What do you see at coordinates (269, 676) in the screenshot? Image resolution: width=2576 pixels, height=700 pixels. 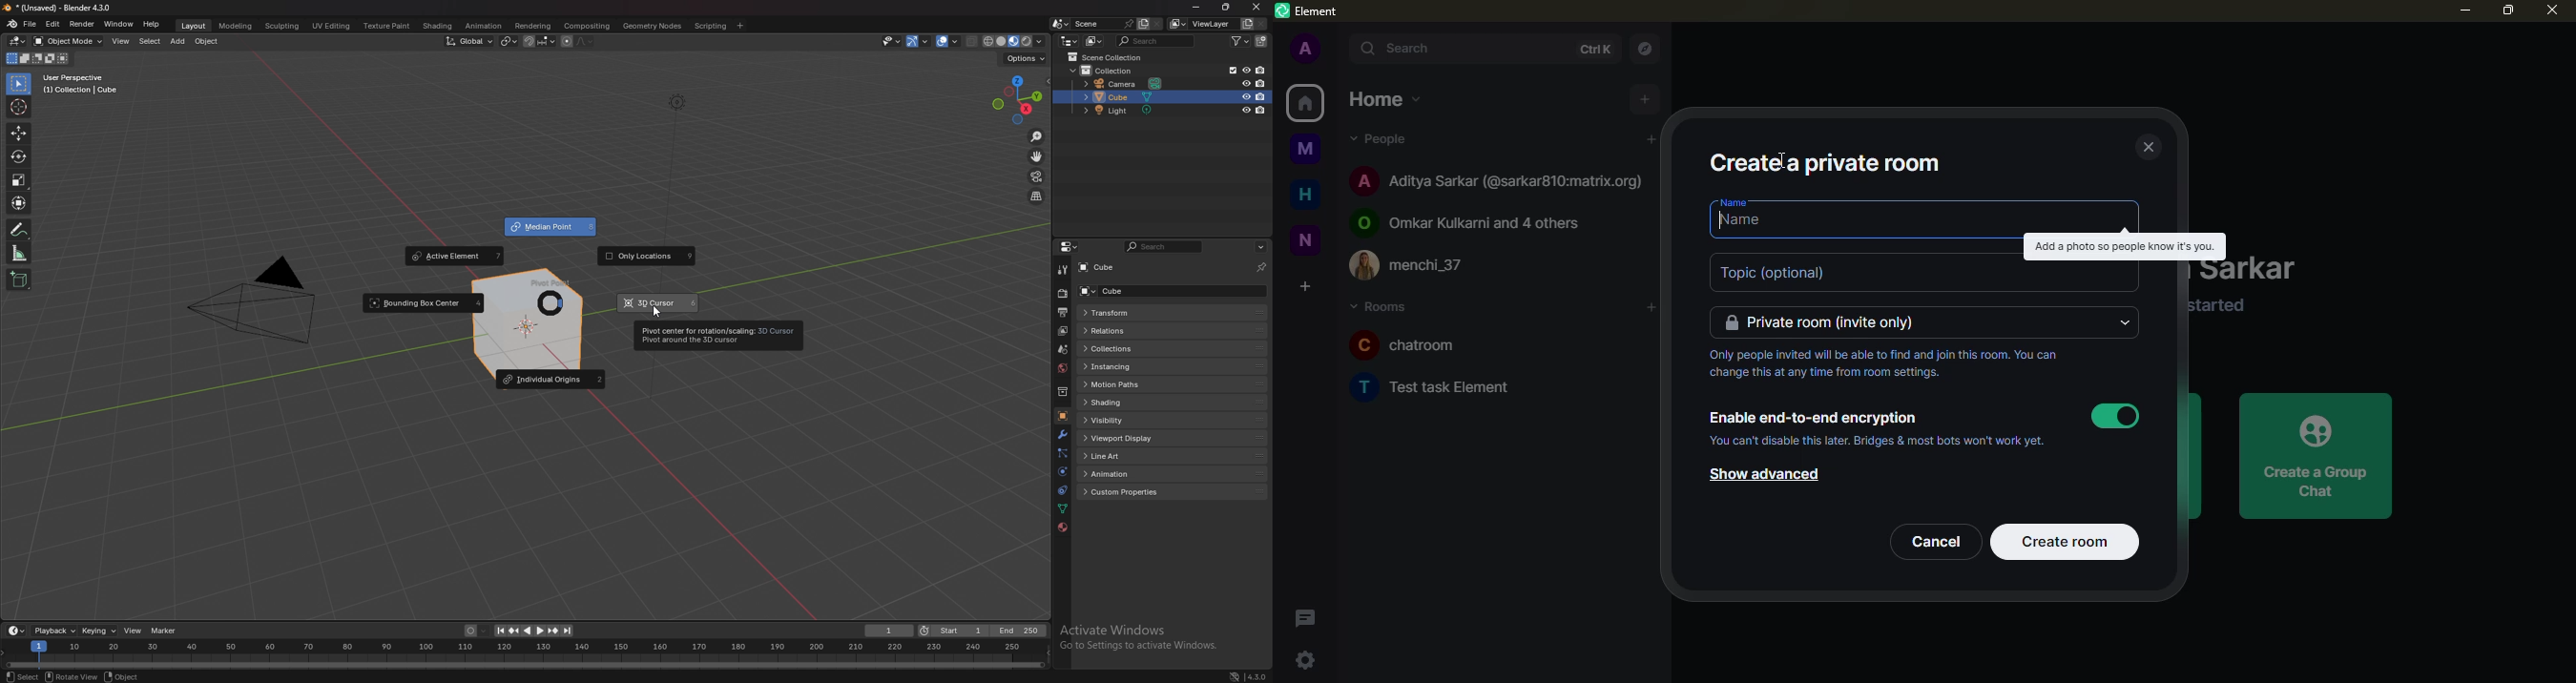 I see `status bar` at bounding box center [269, 676].